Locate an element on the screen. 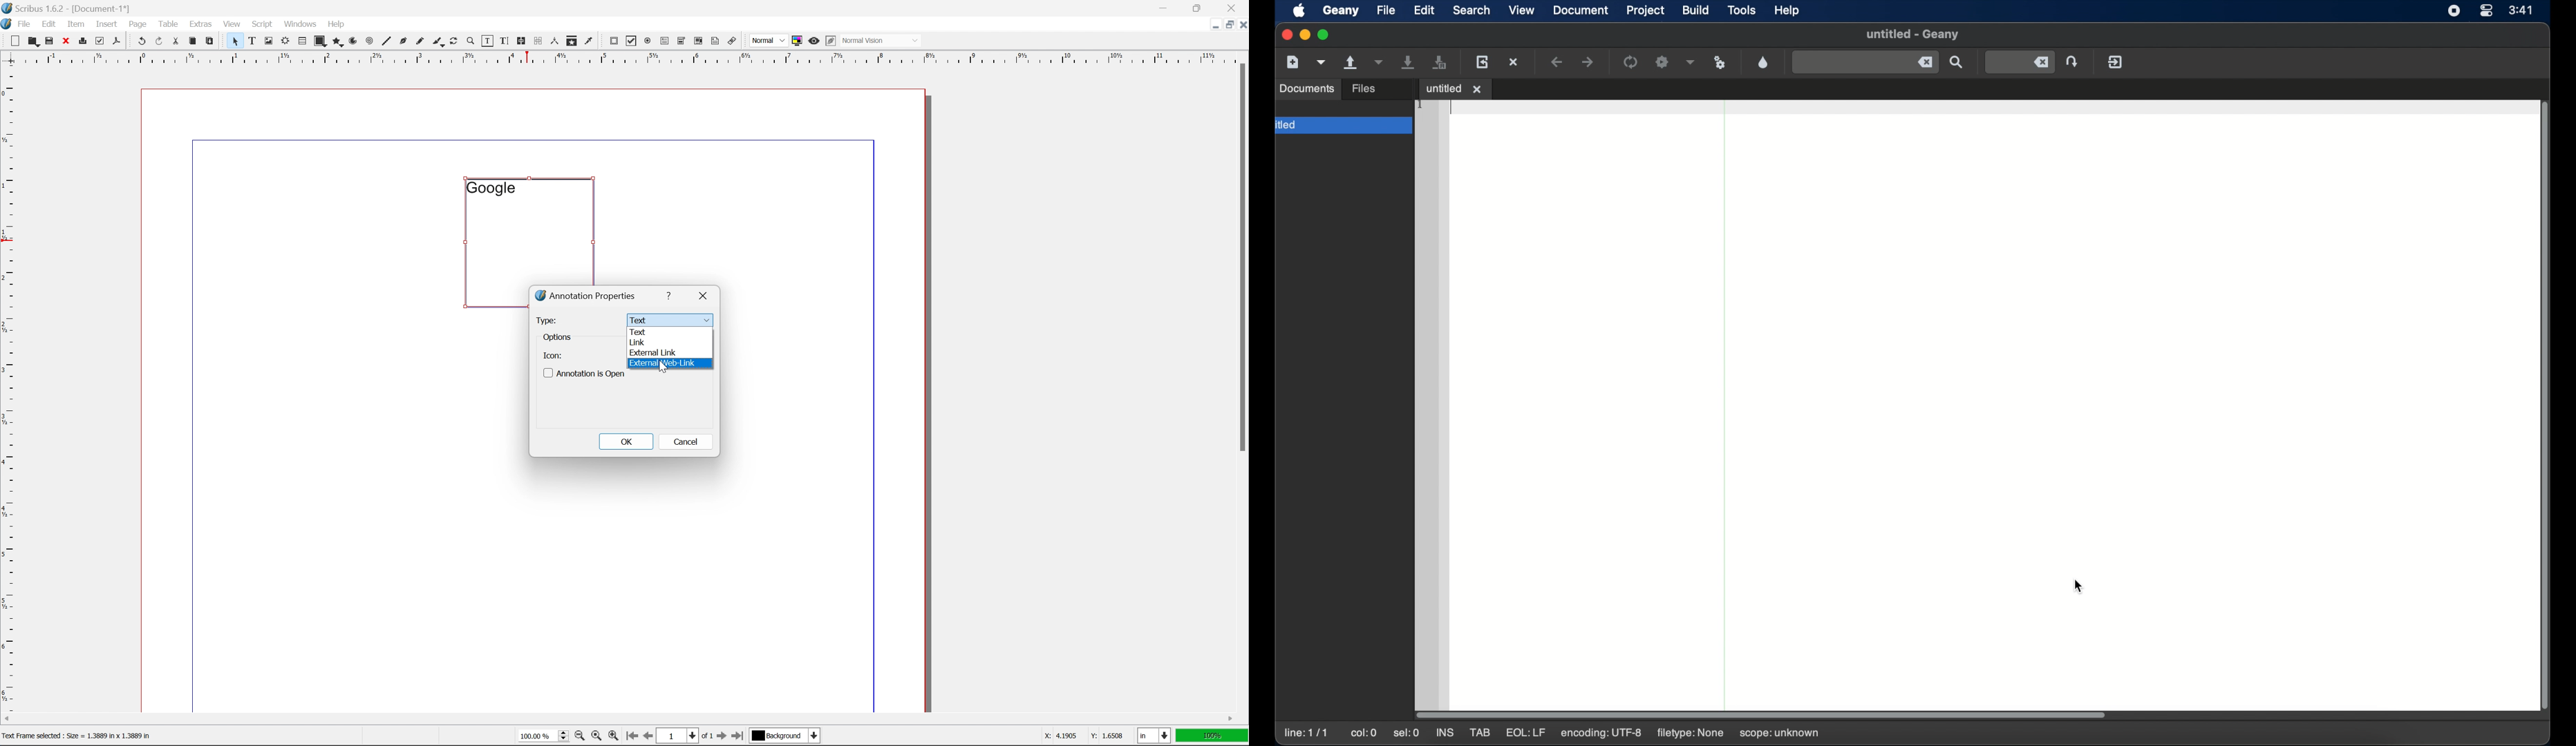 The image size is (2576, 756). normal is located at coordinates (767, 40).